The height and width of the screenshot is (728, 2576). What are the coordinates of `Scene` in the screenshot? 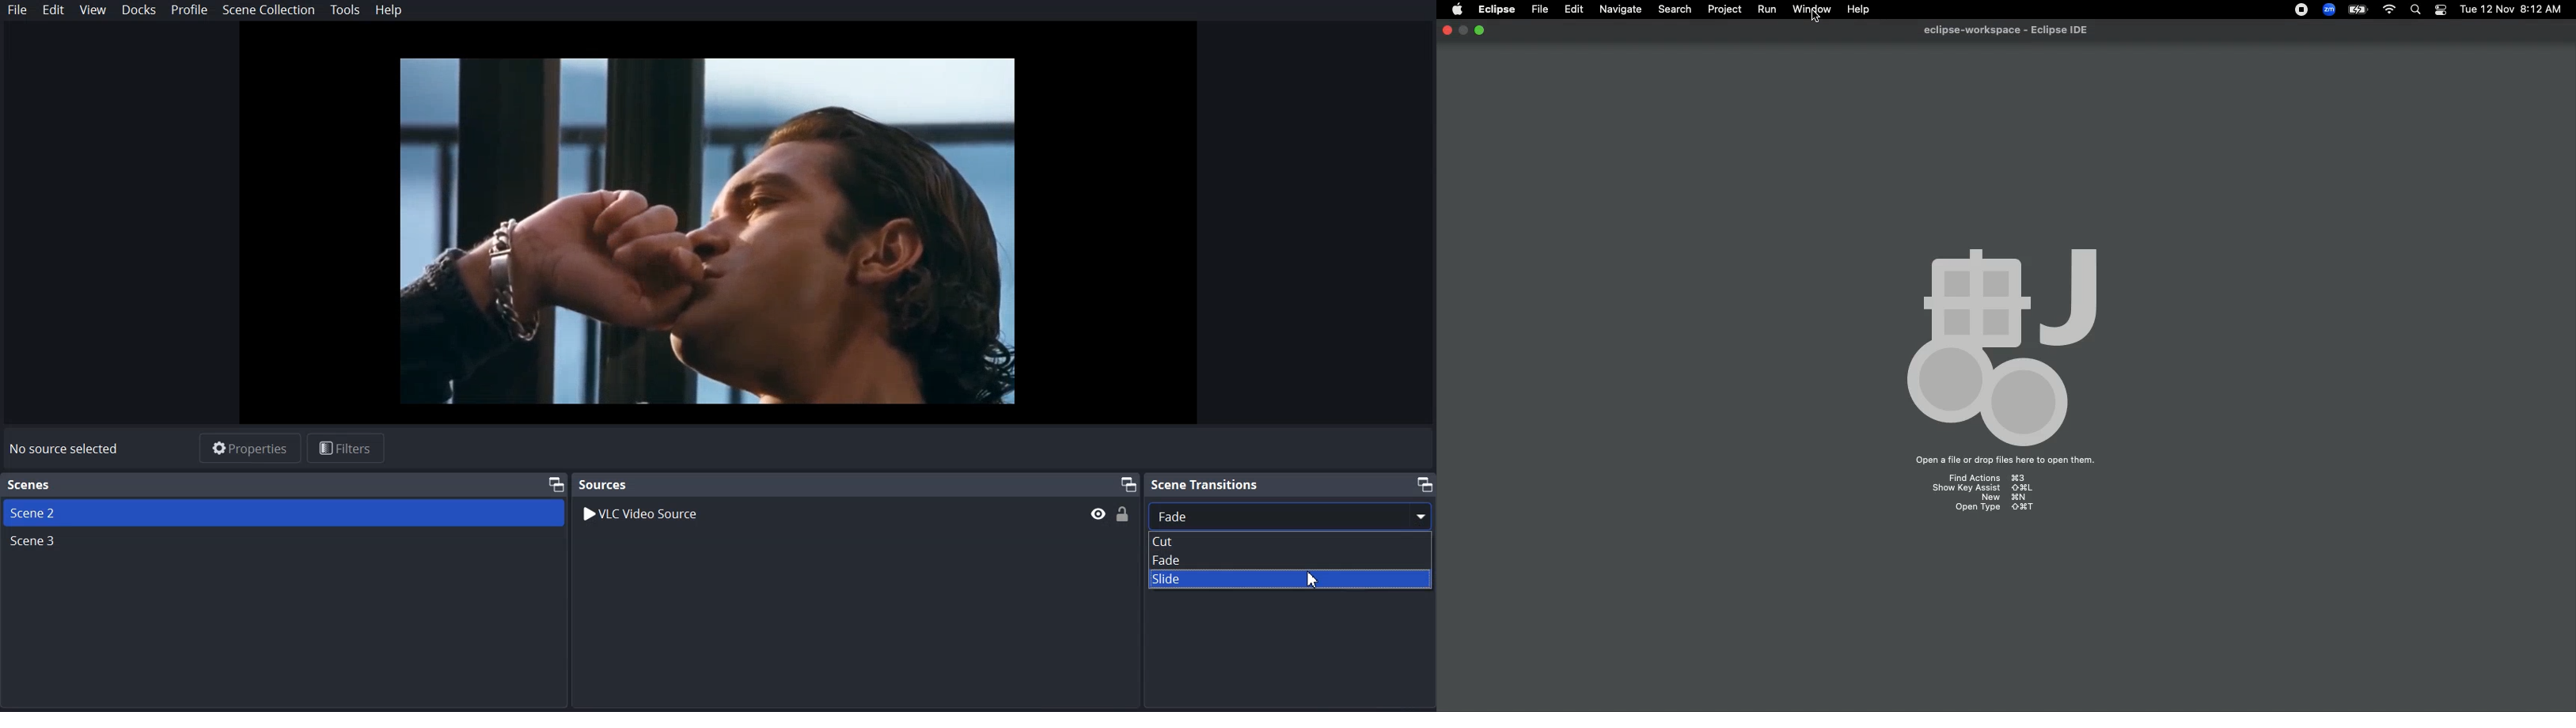 It's located at (37, 541).